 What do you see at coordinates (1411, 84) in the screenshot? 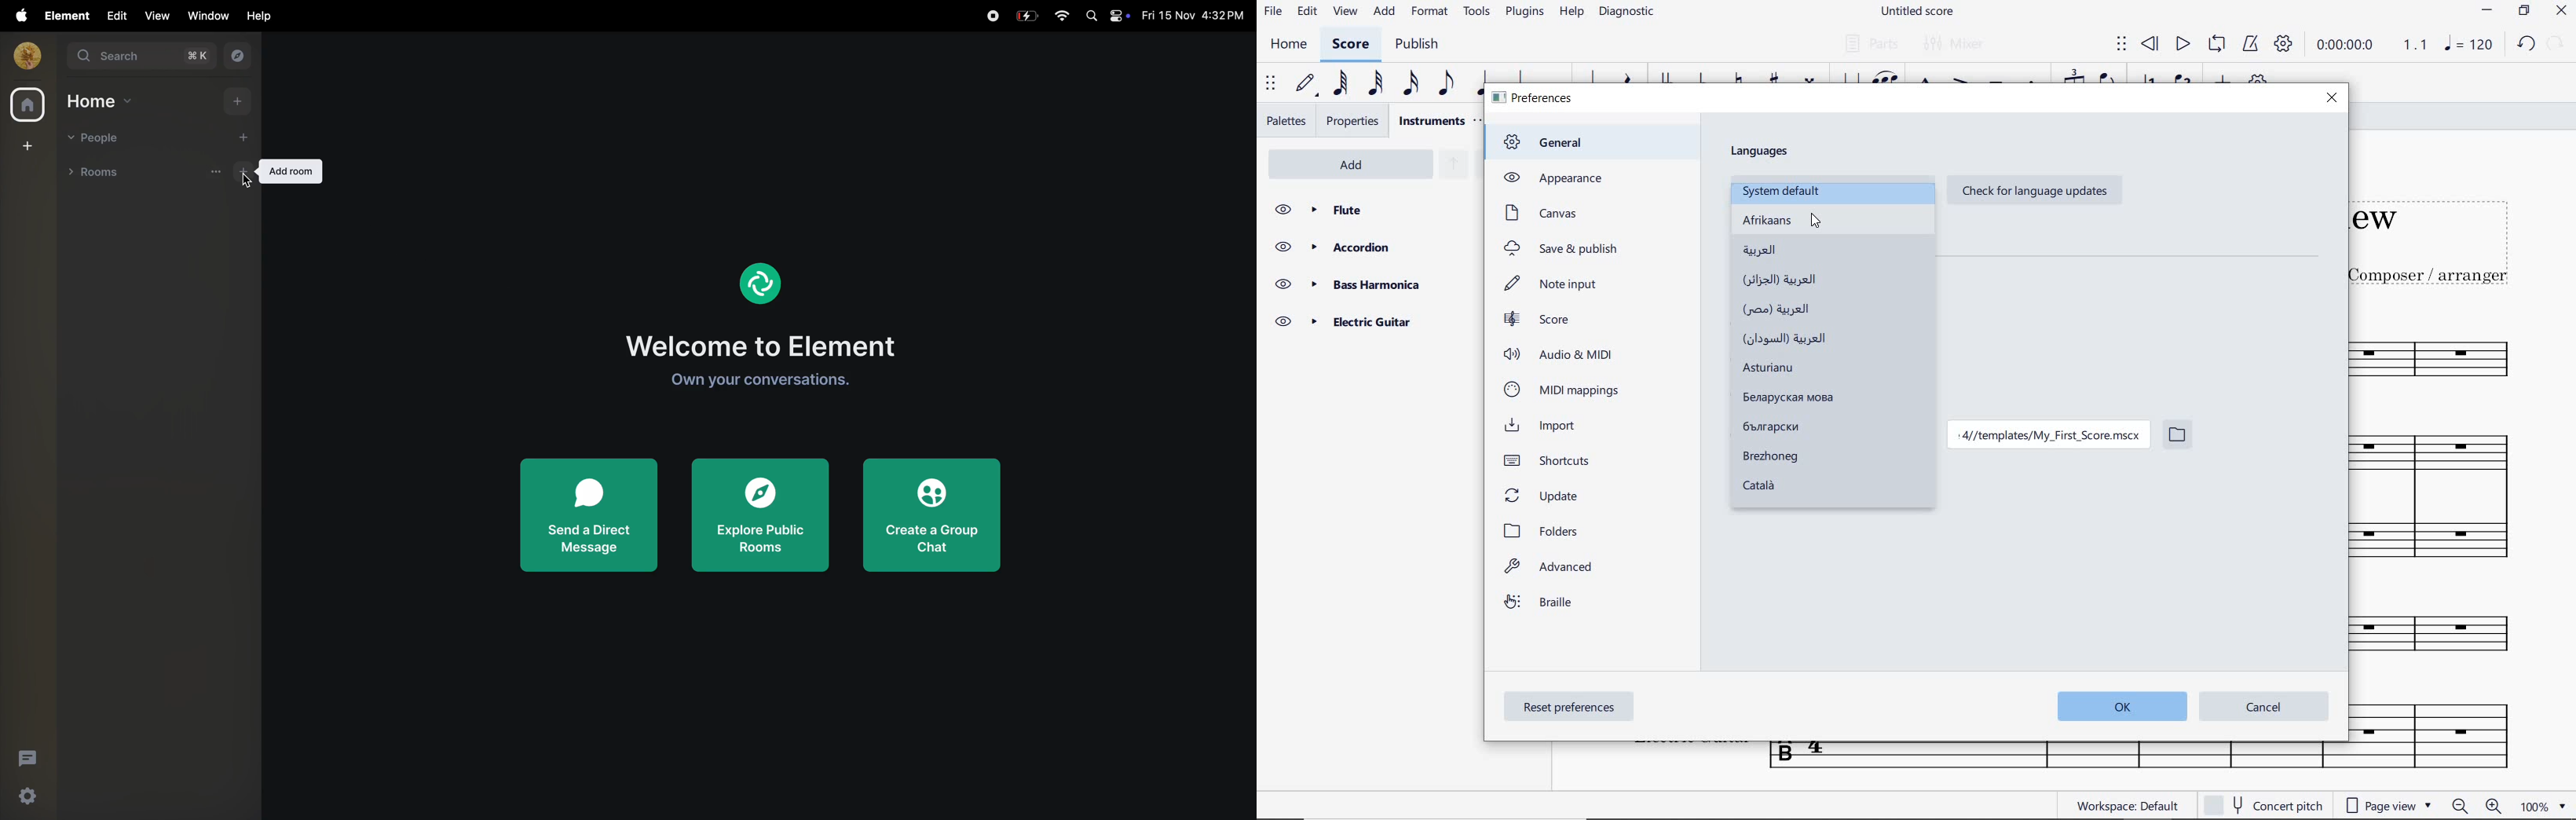
I see `16th note` at bounding box center [1411, 84].